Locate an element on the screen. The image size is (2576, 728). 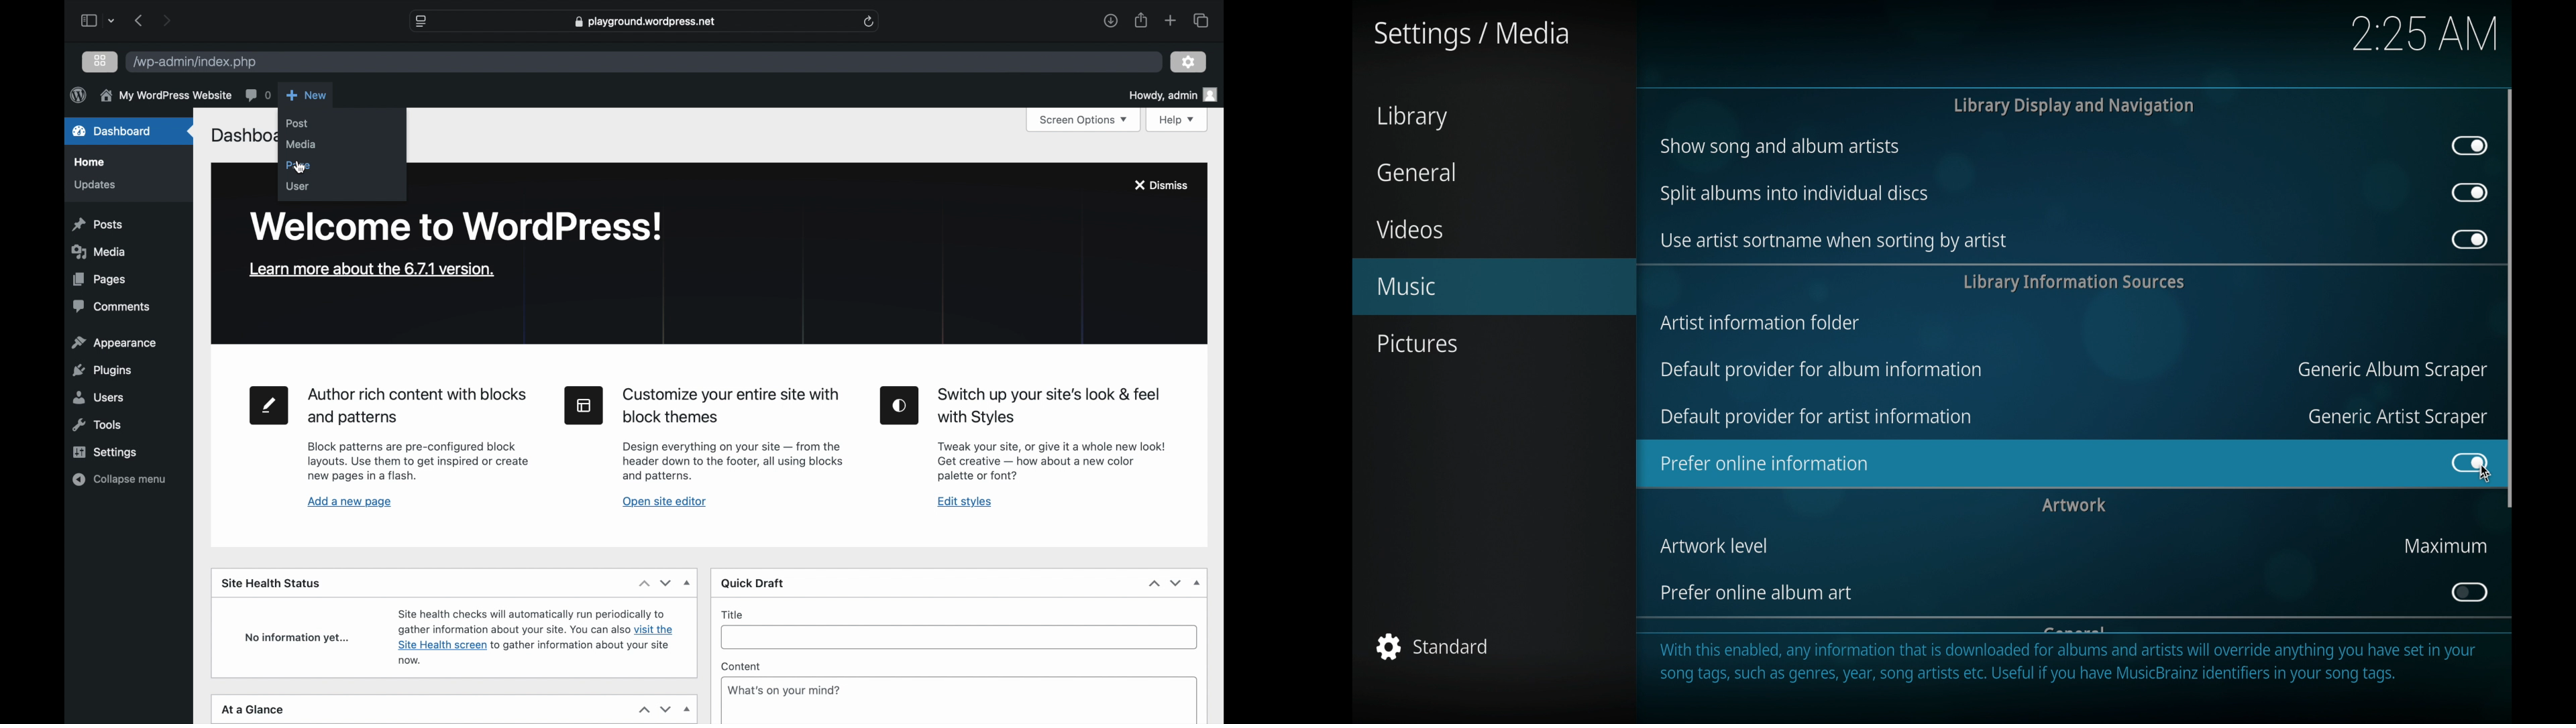
/wp-admin/index.php is located at coordinates (199, 61).